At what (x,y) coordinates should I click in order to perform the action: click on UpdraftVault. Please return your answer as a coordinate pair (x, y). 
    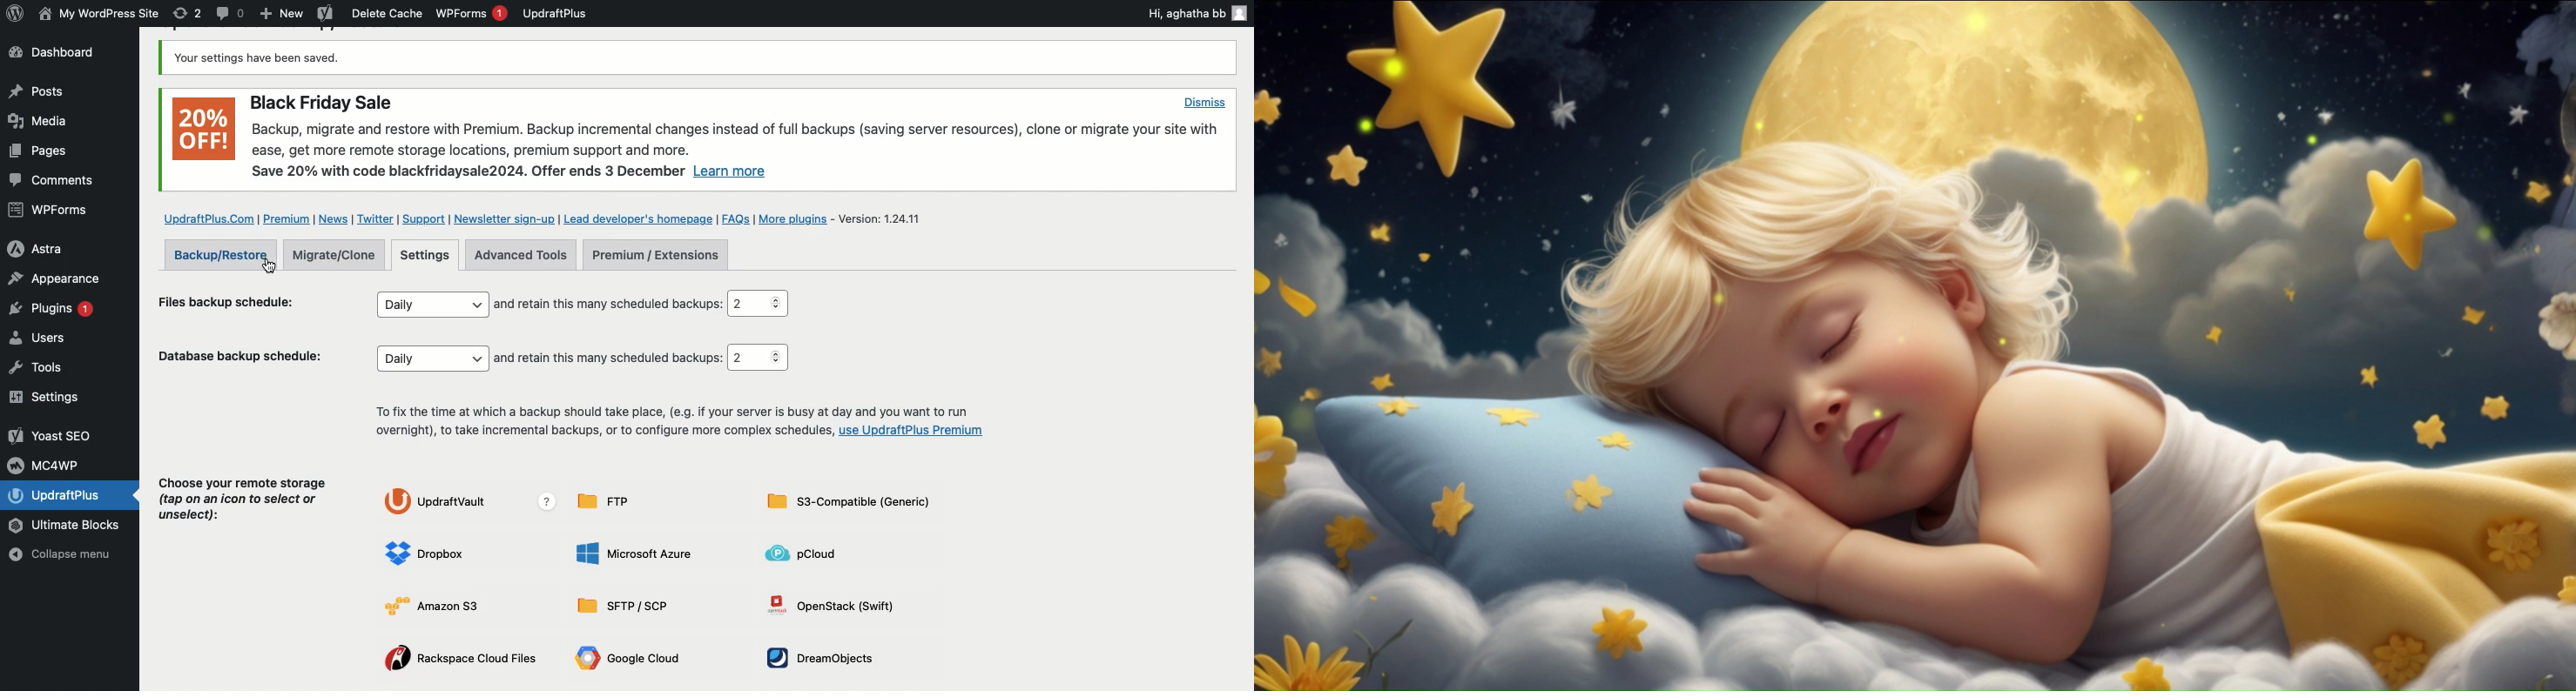
    Looking at the image, I should click on (469, 501).